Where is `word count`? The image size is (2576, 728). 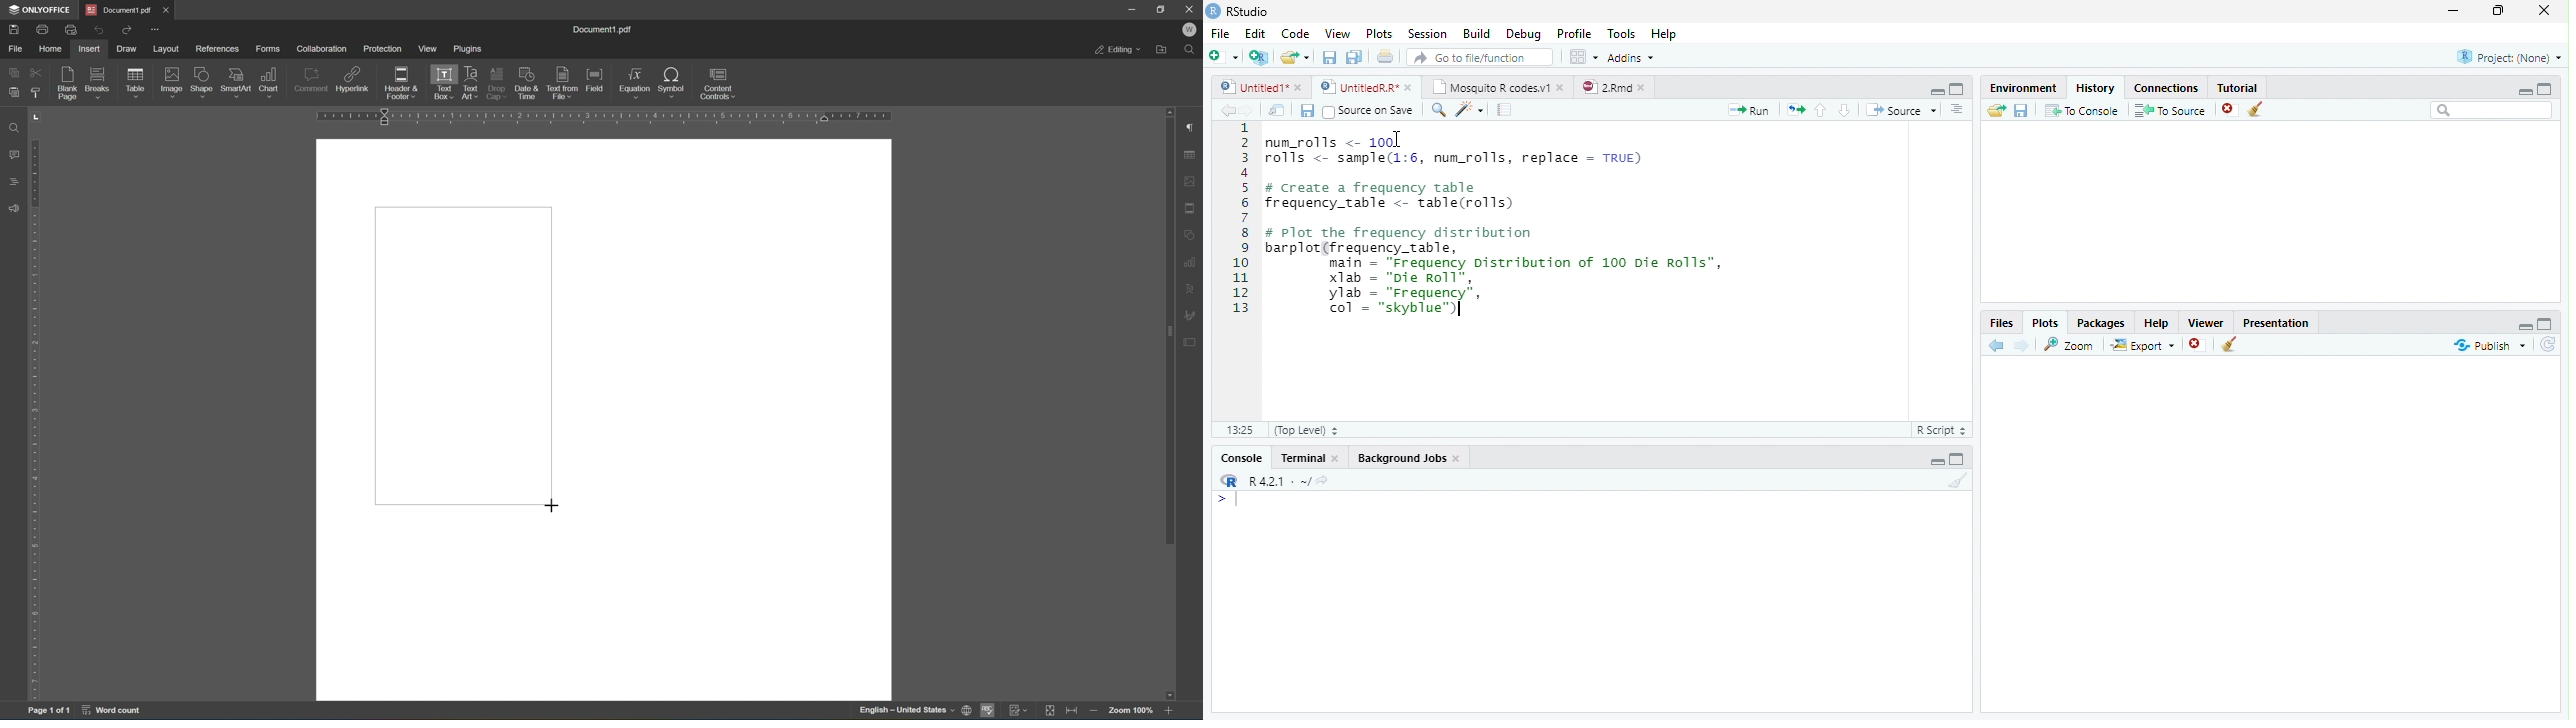
word count is located at coordinates (113, 711).